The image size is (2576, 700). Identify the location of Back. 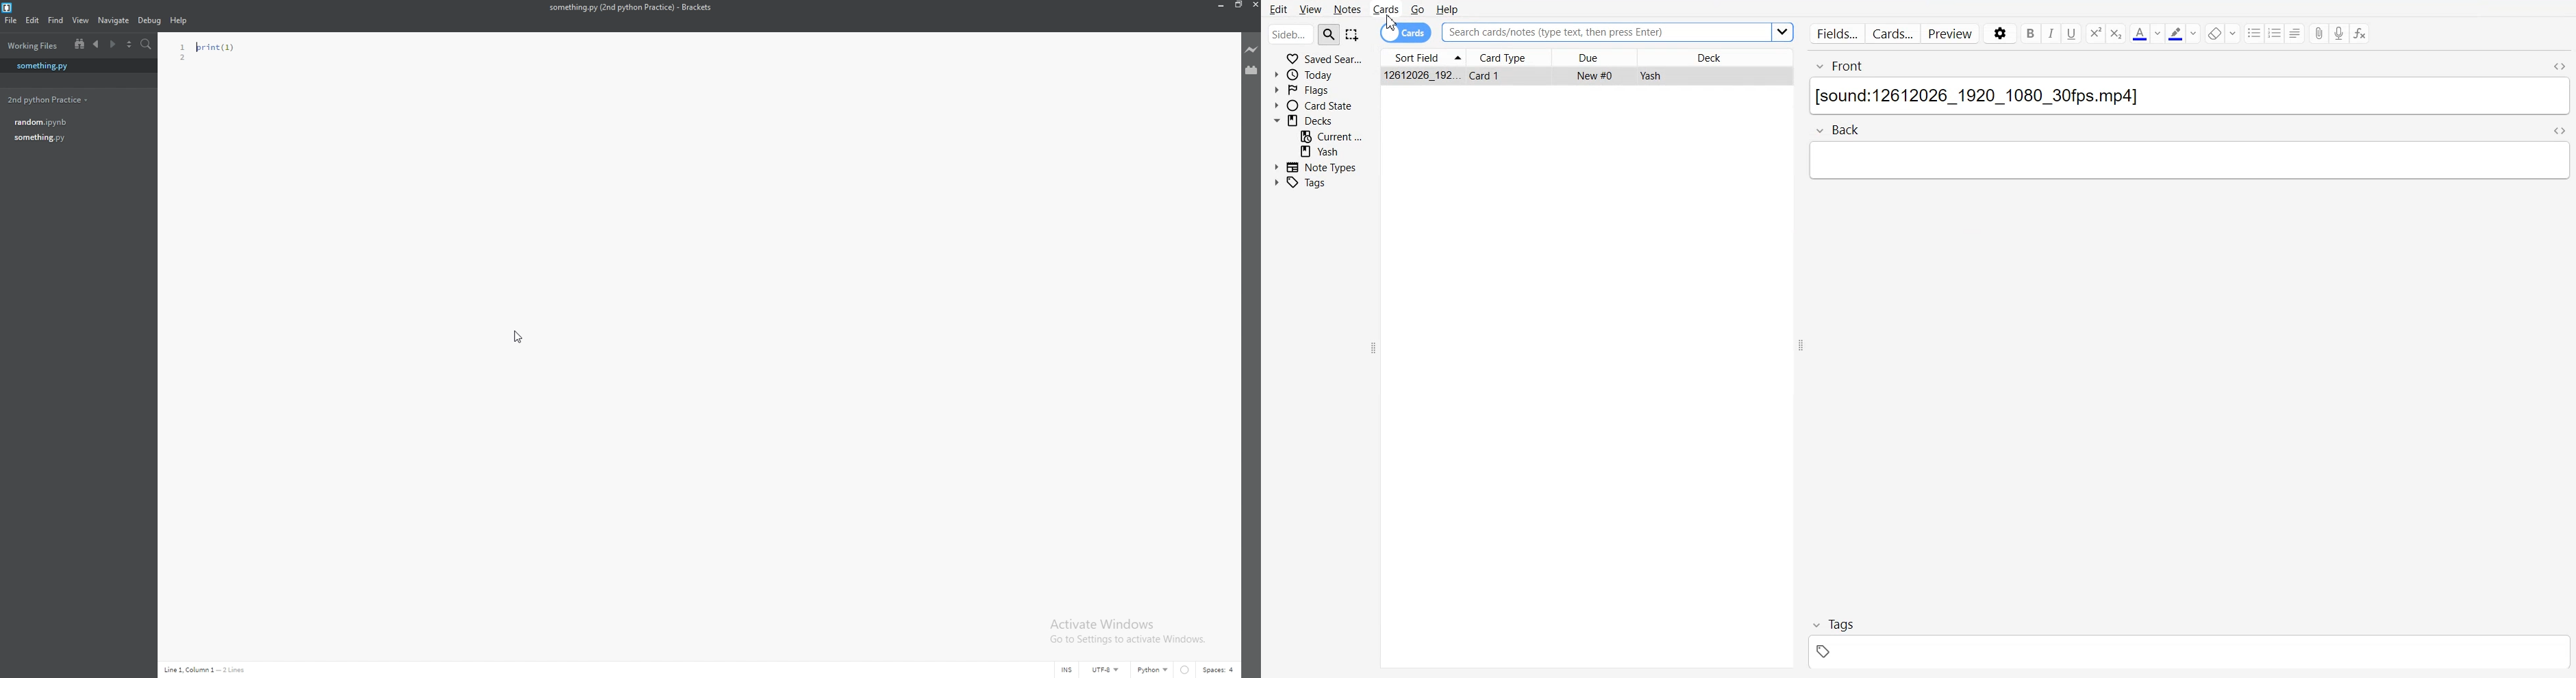
(1847, 129).